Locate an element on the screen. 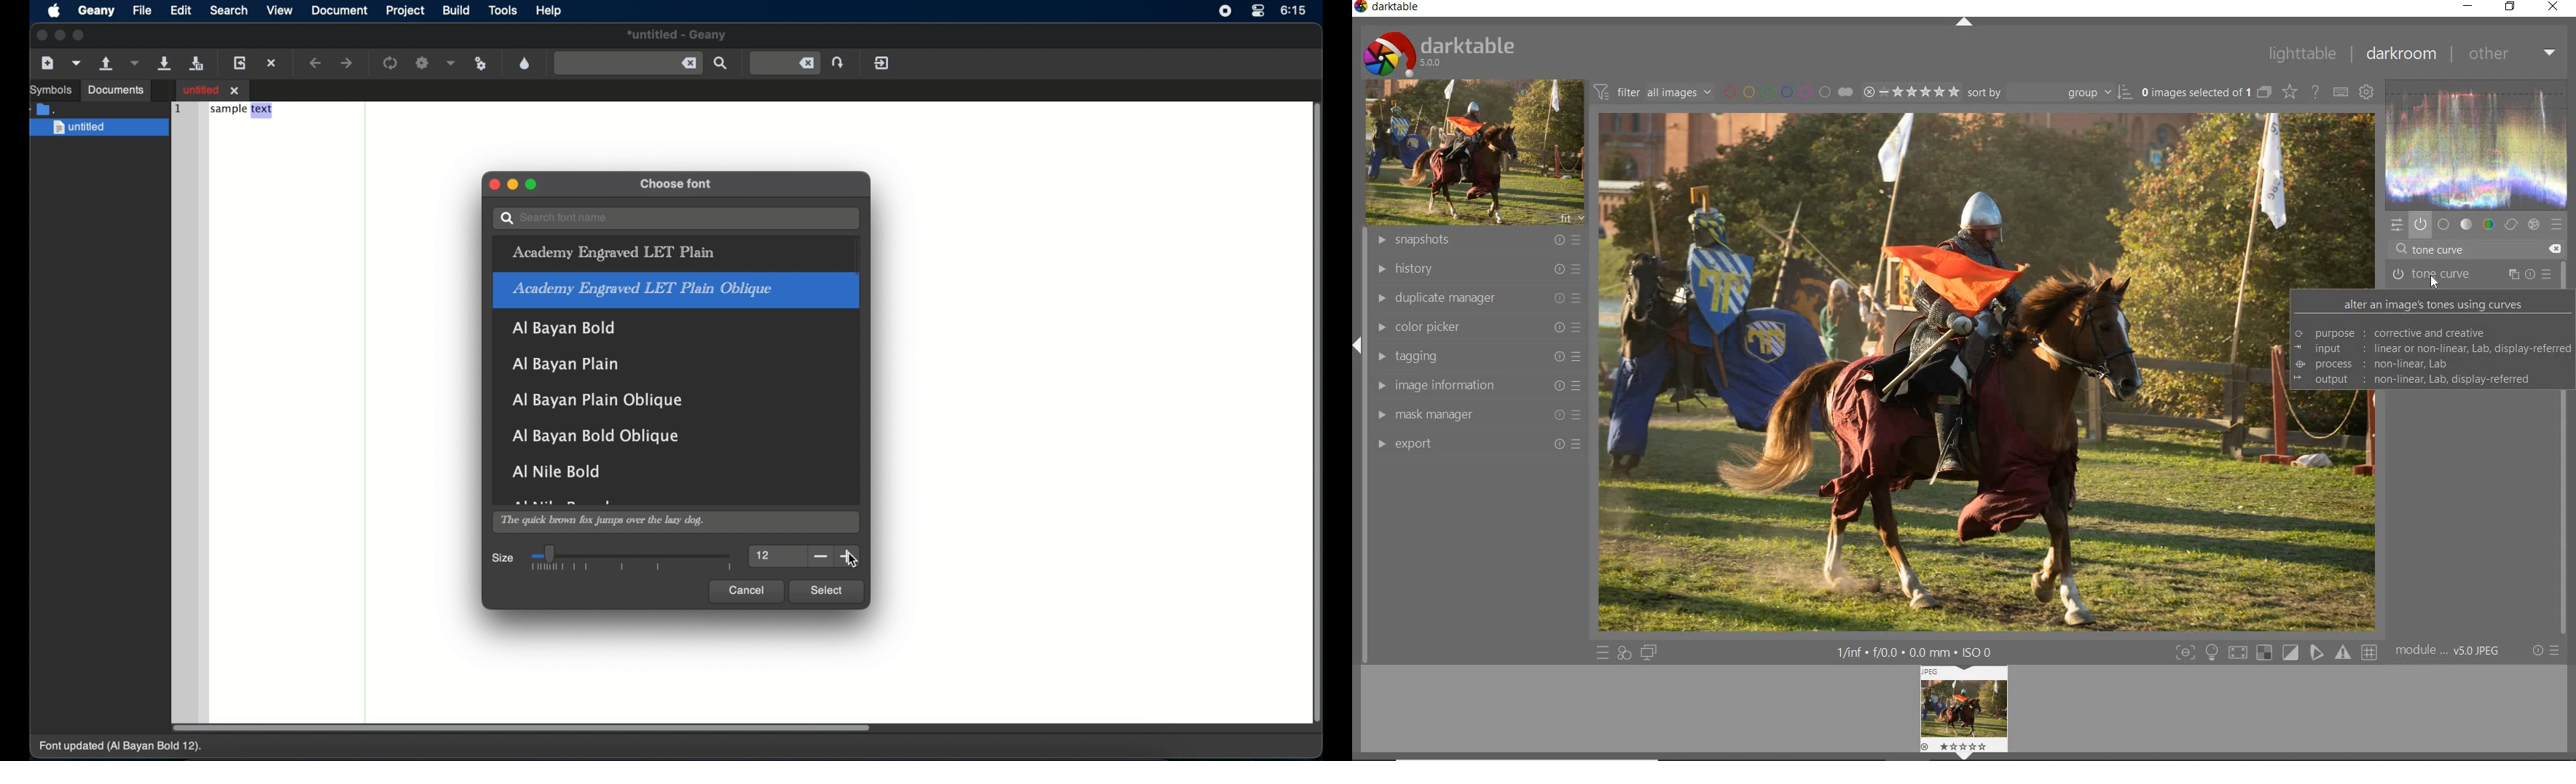  waveform is located at coordinates (2477, 143).